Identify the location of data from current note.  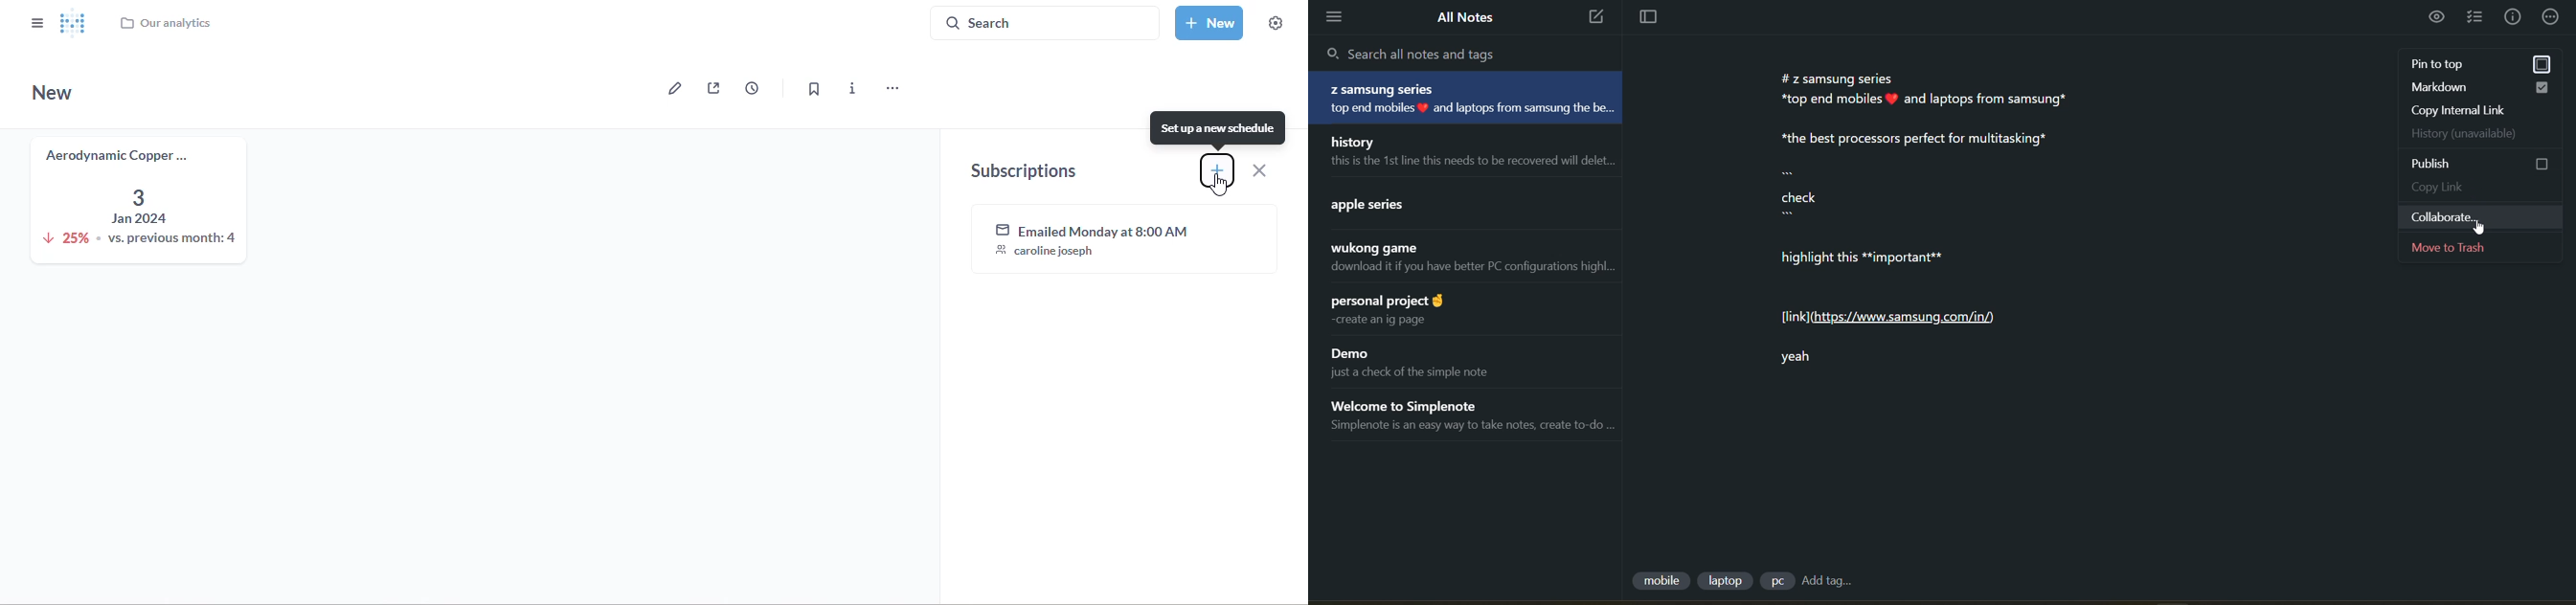
(1944, 232).